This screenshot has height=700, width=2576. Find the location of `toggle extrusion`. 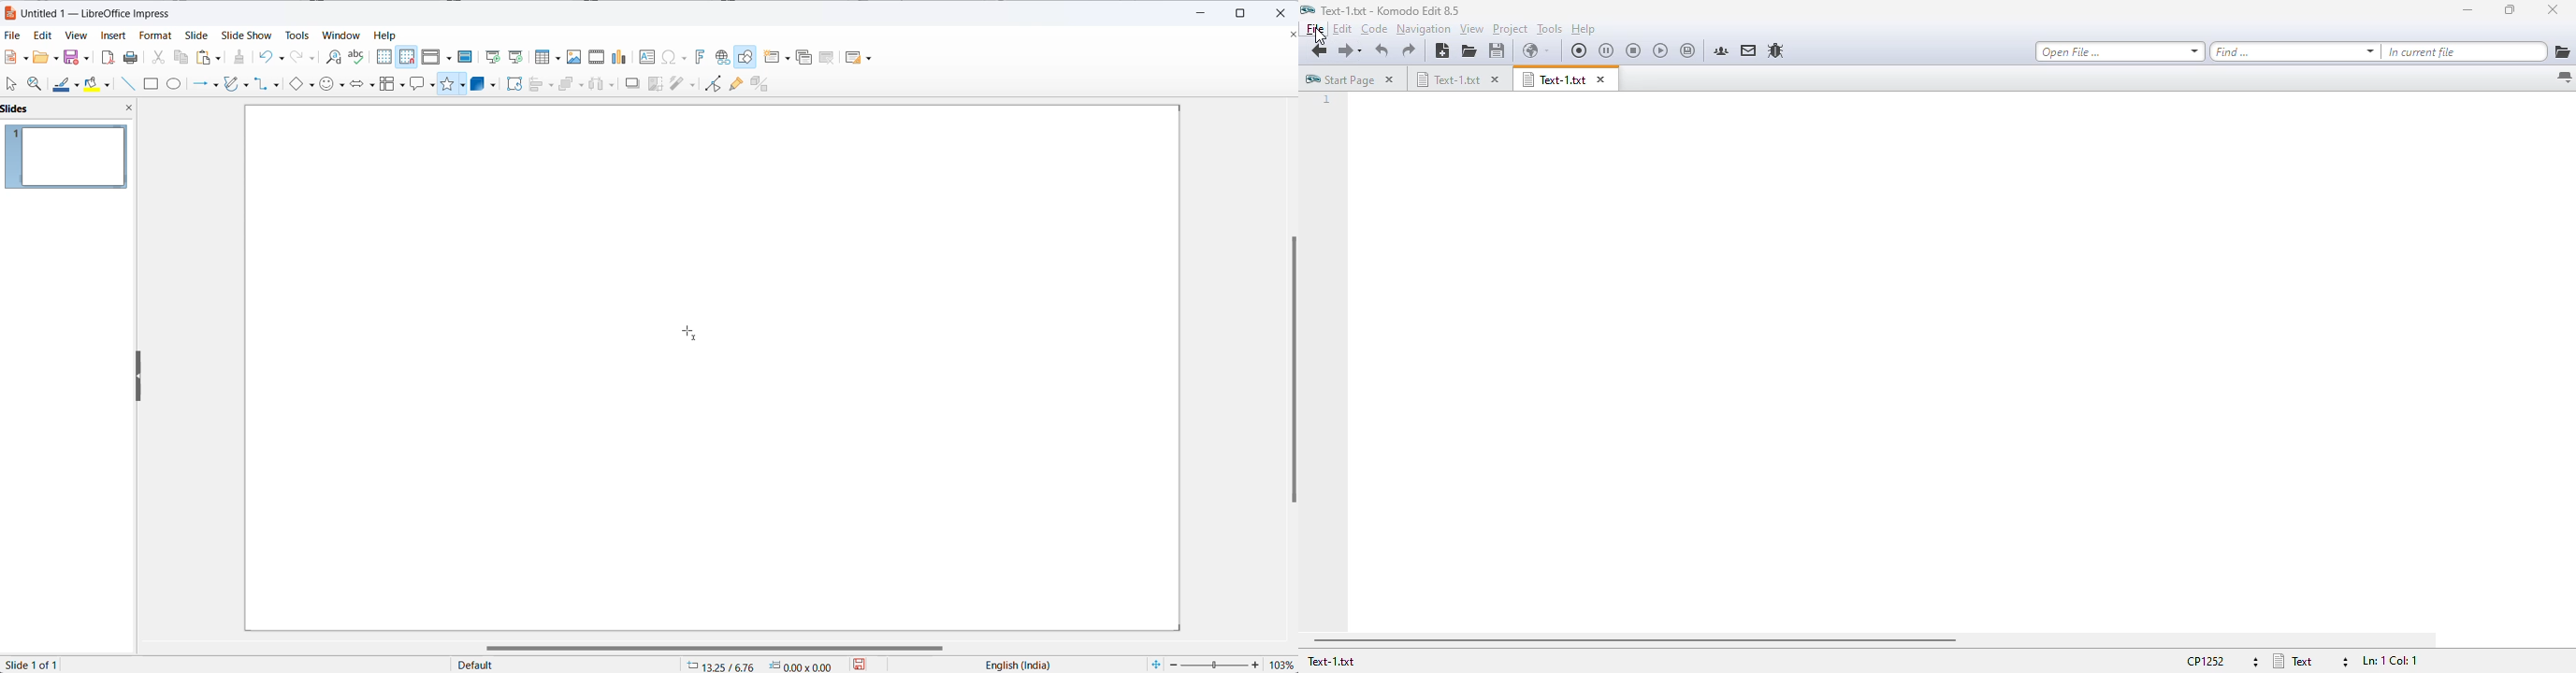

toggle extrusion is located at coordinates (762, 84).